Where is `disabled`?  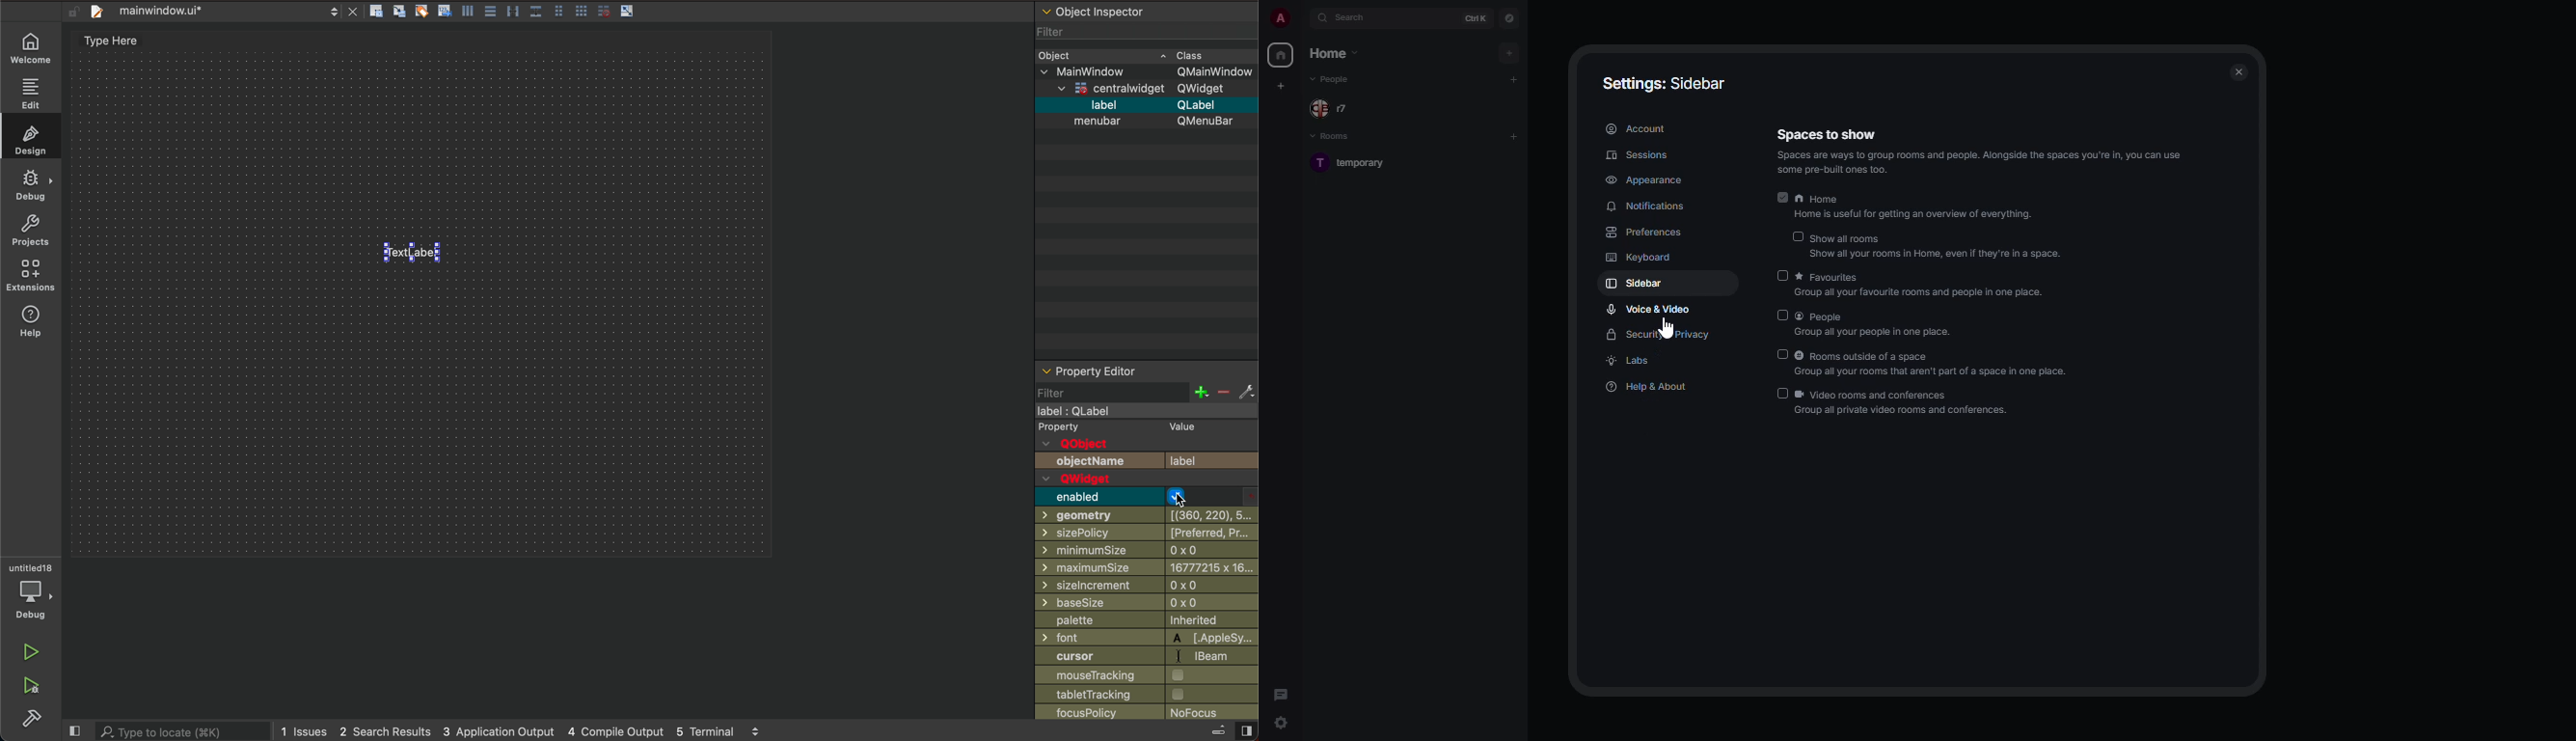 disabled is located at coordinates (1783, 355).